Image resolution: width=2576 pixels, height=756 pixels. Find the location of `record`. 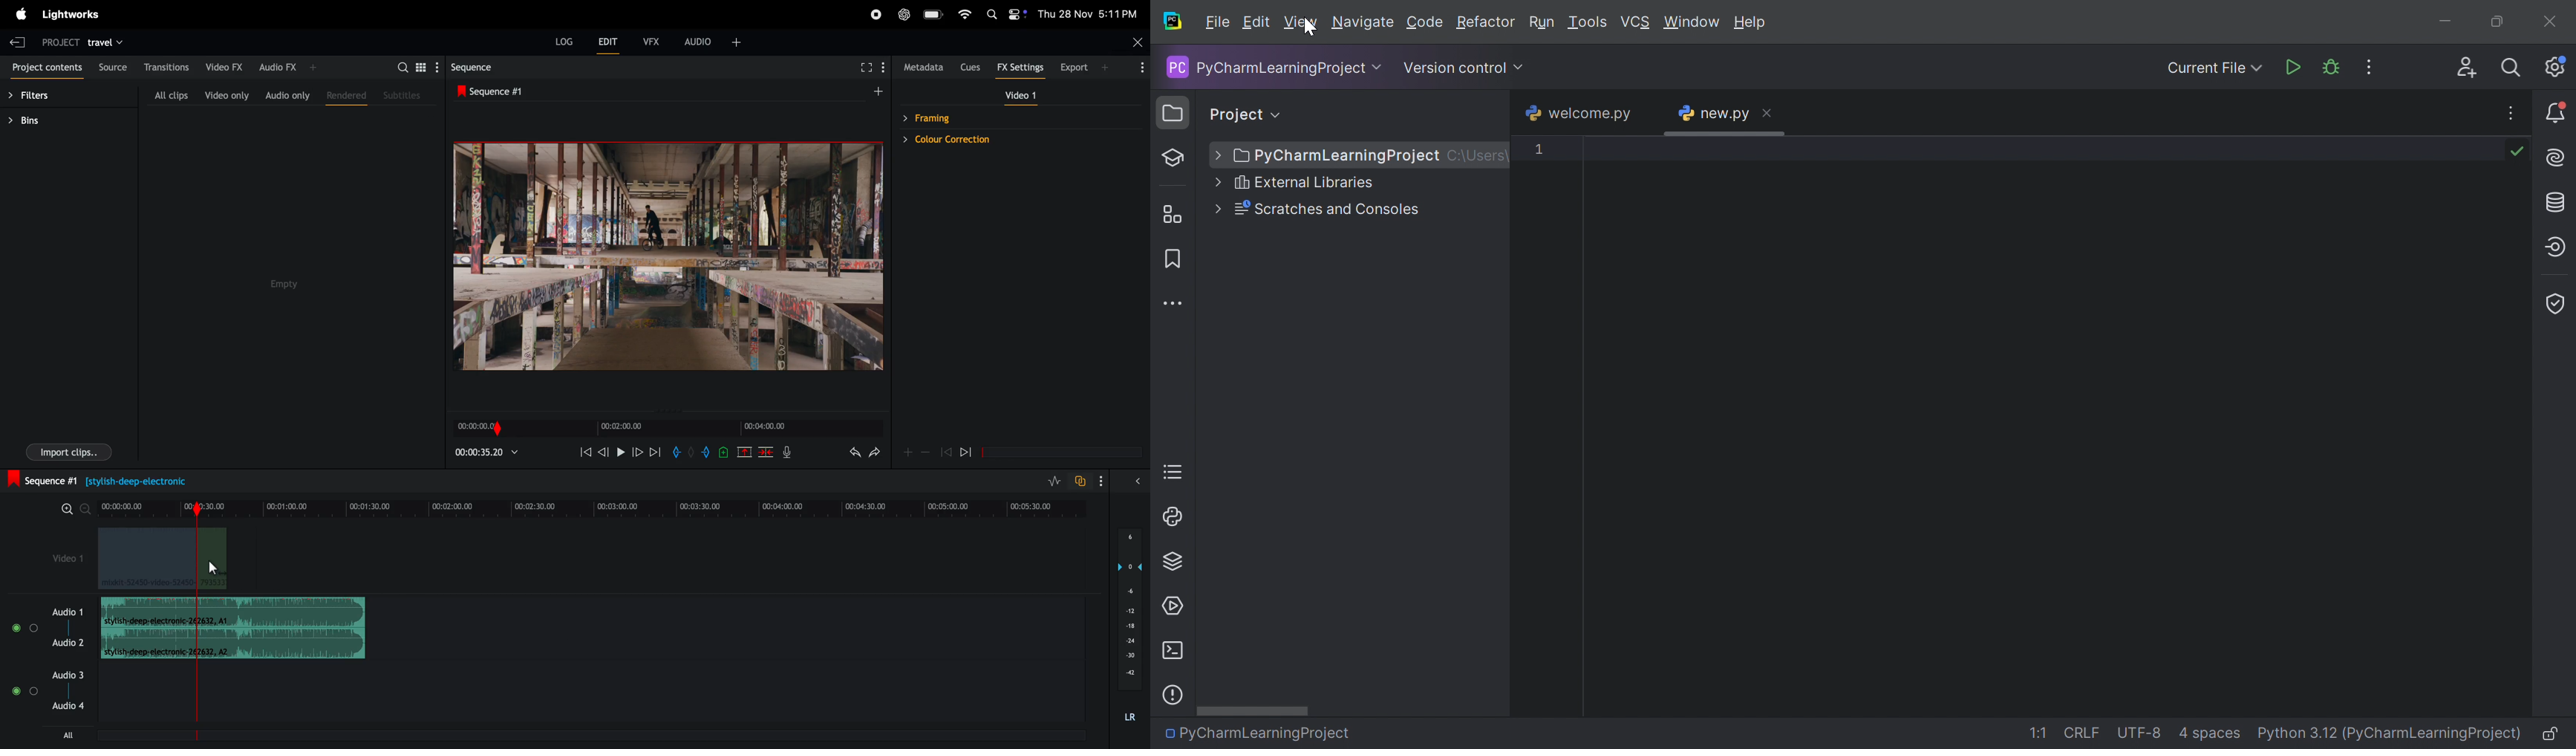

record is located at coordinates (876, 15).